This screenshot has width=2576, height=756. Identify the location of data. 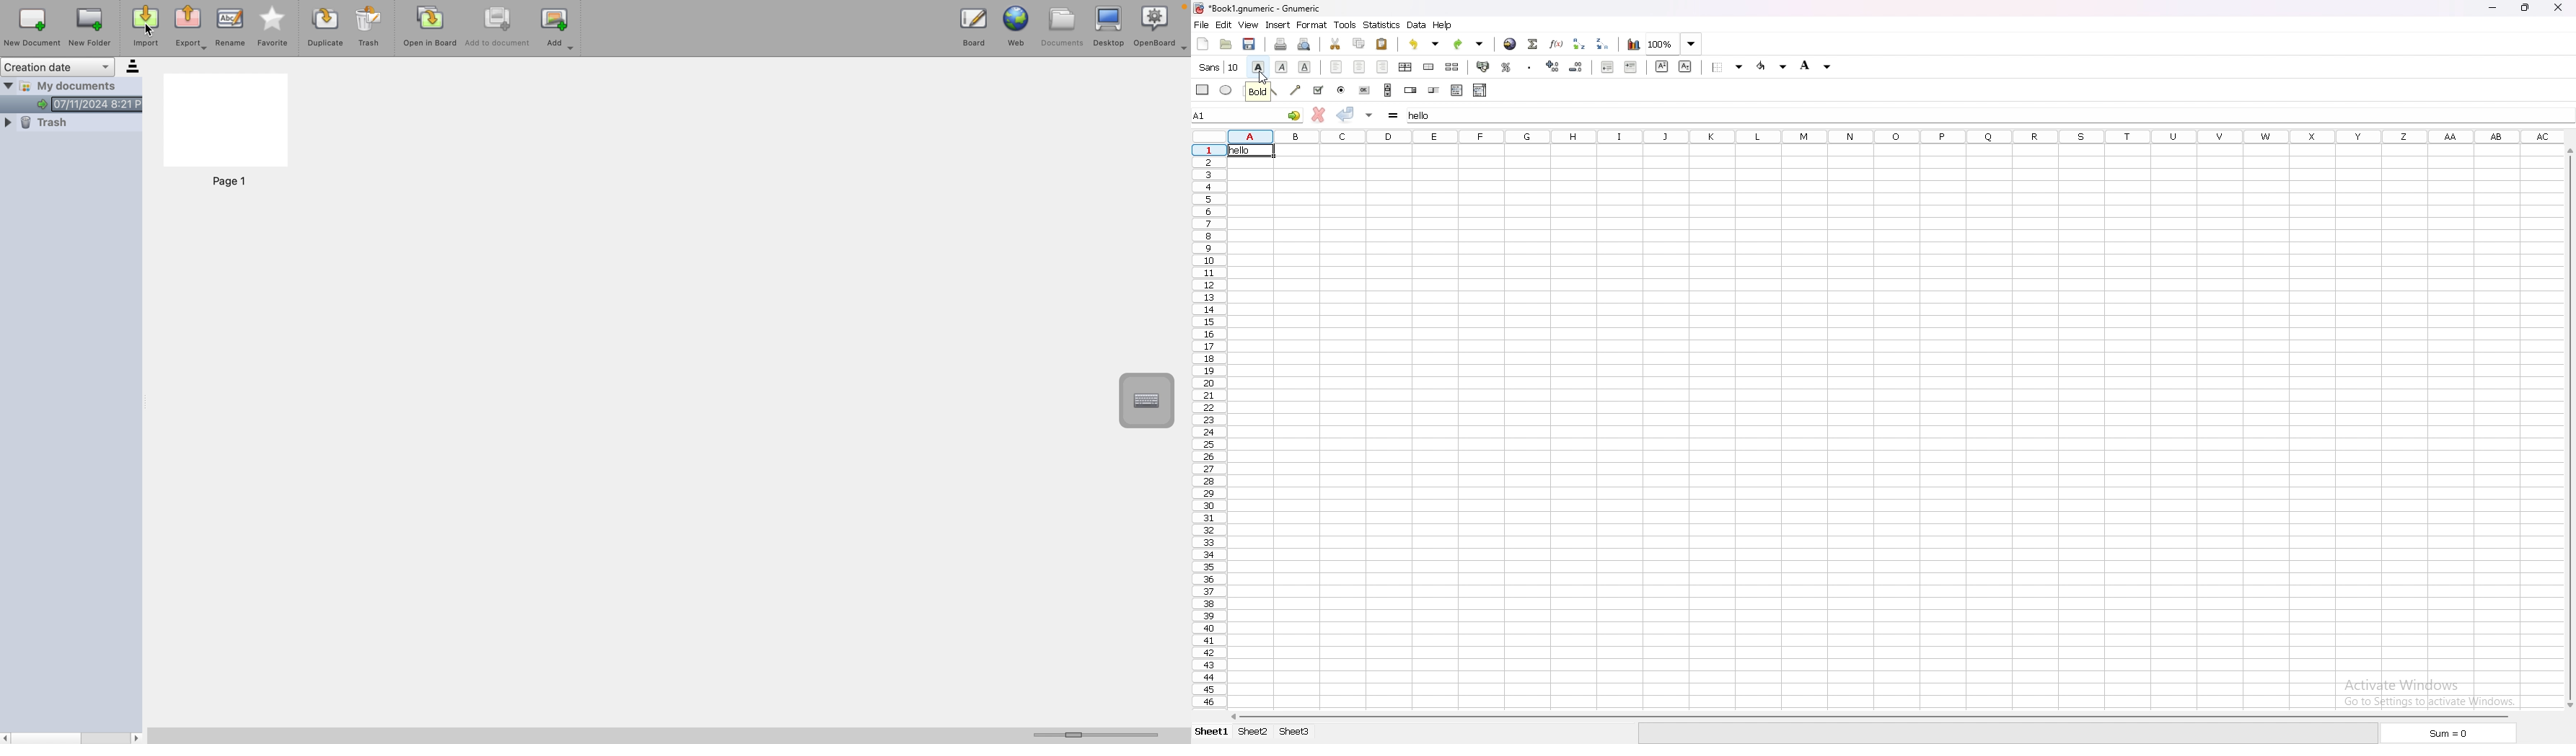
(1417, 25).